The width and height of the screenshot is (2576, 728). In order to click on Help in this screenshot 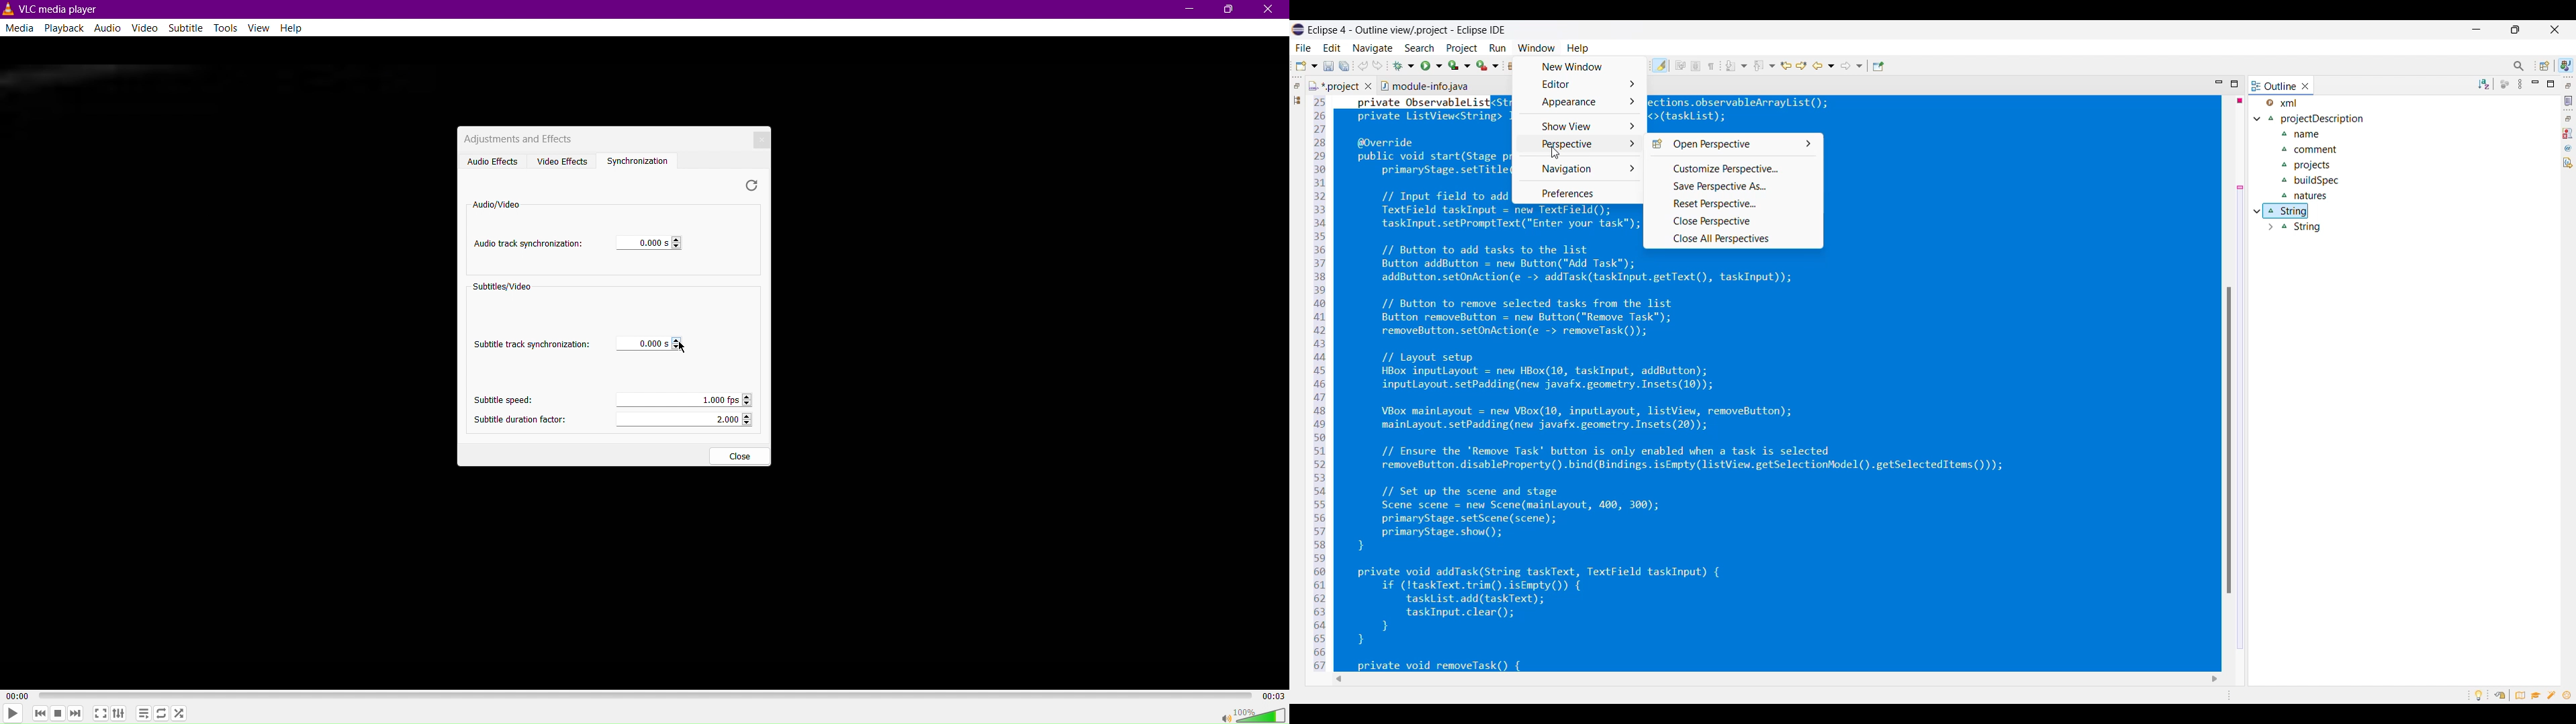, I will do `click(295, 28)`.